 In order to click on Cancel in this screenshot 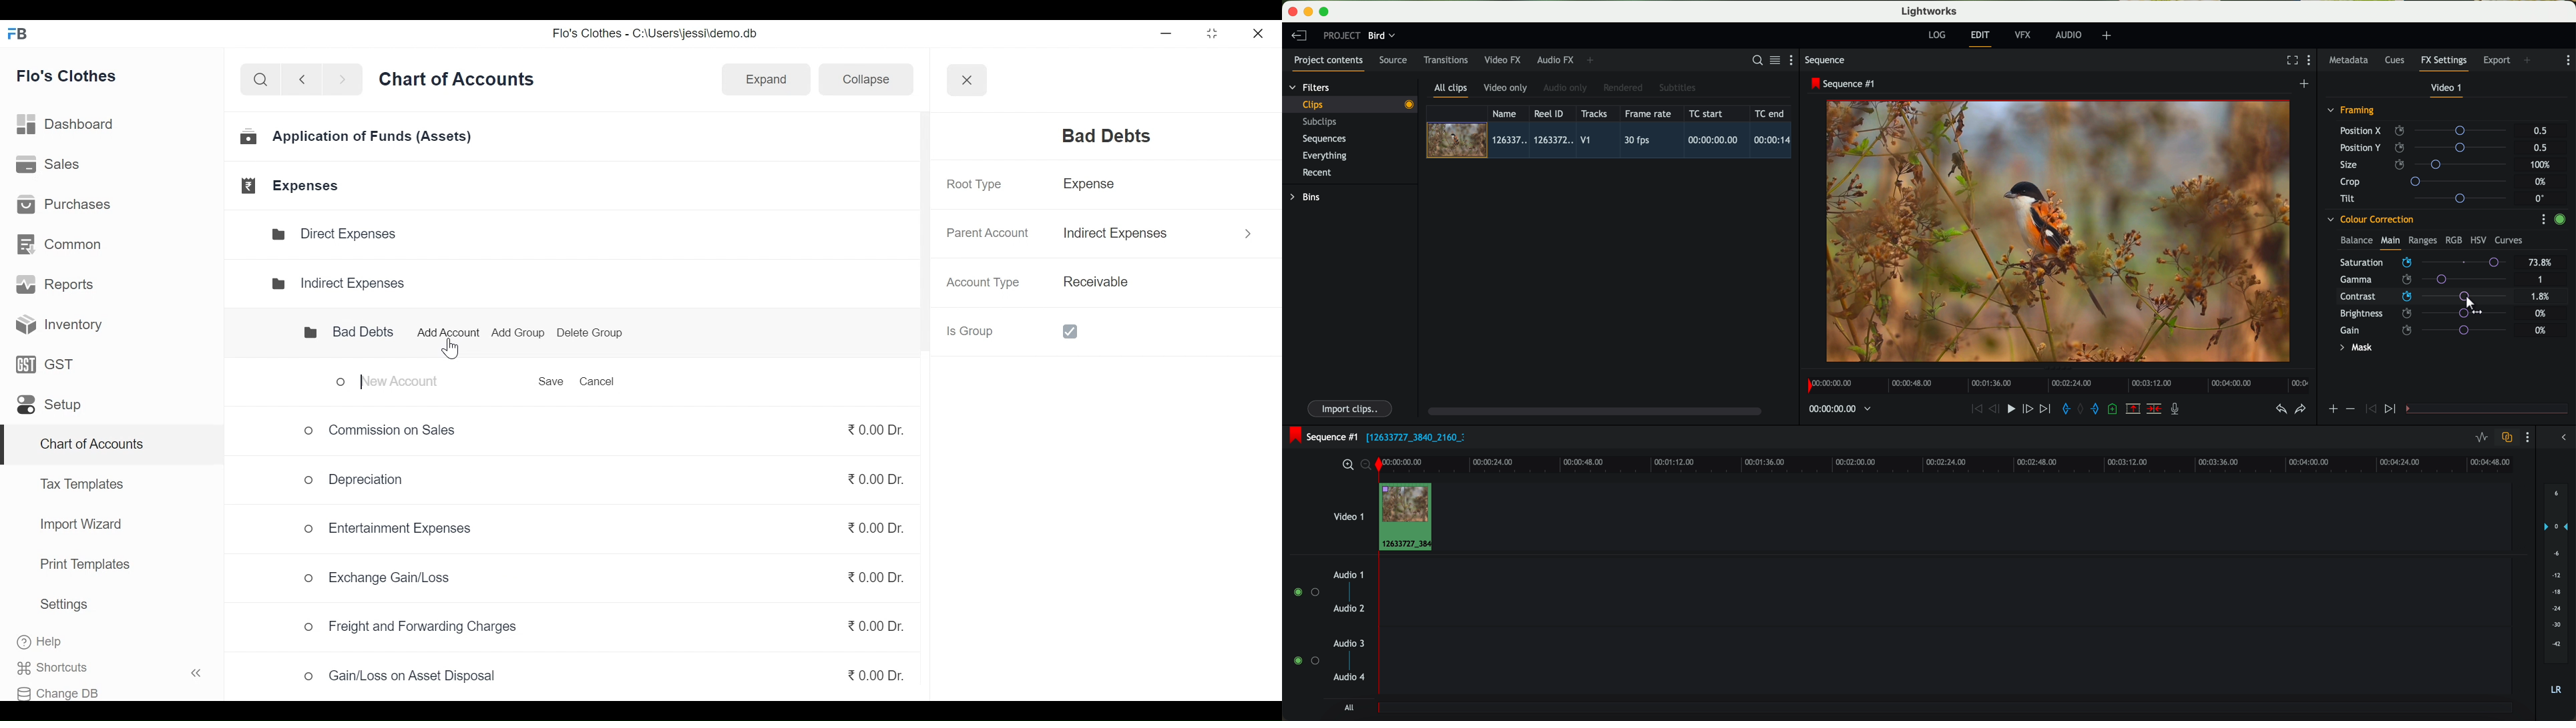, I will do `click(602, 383)`.